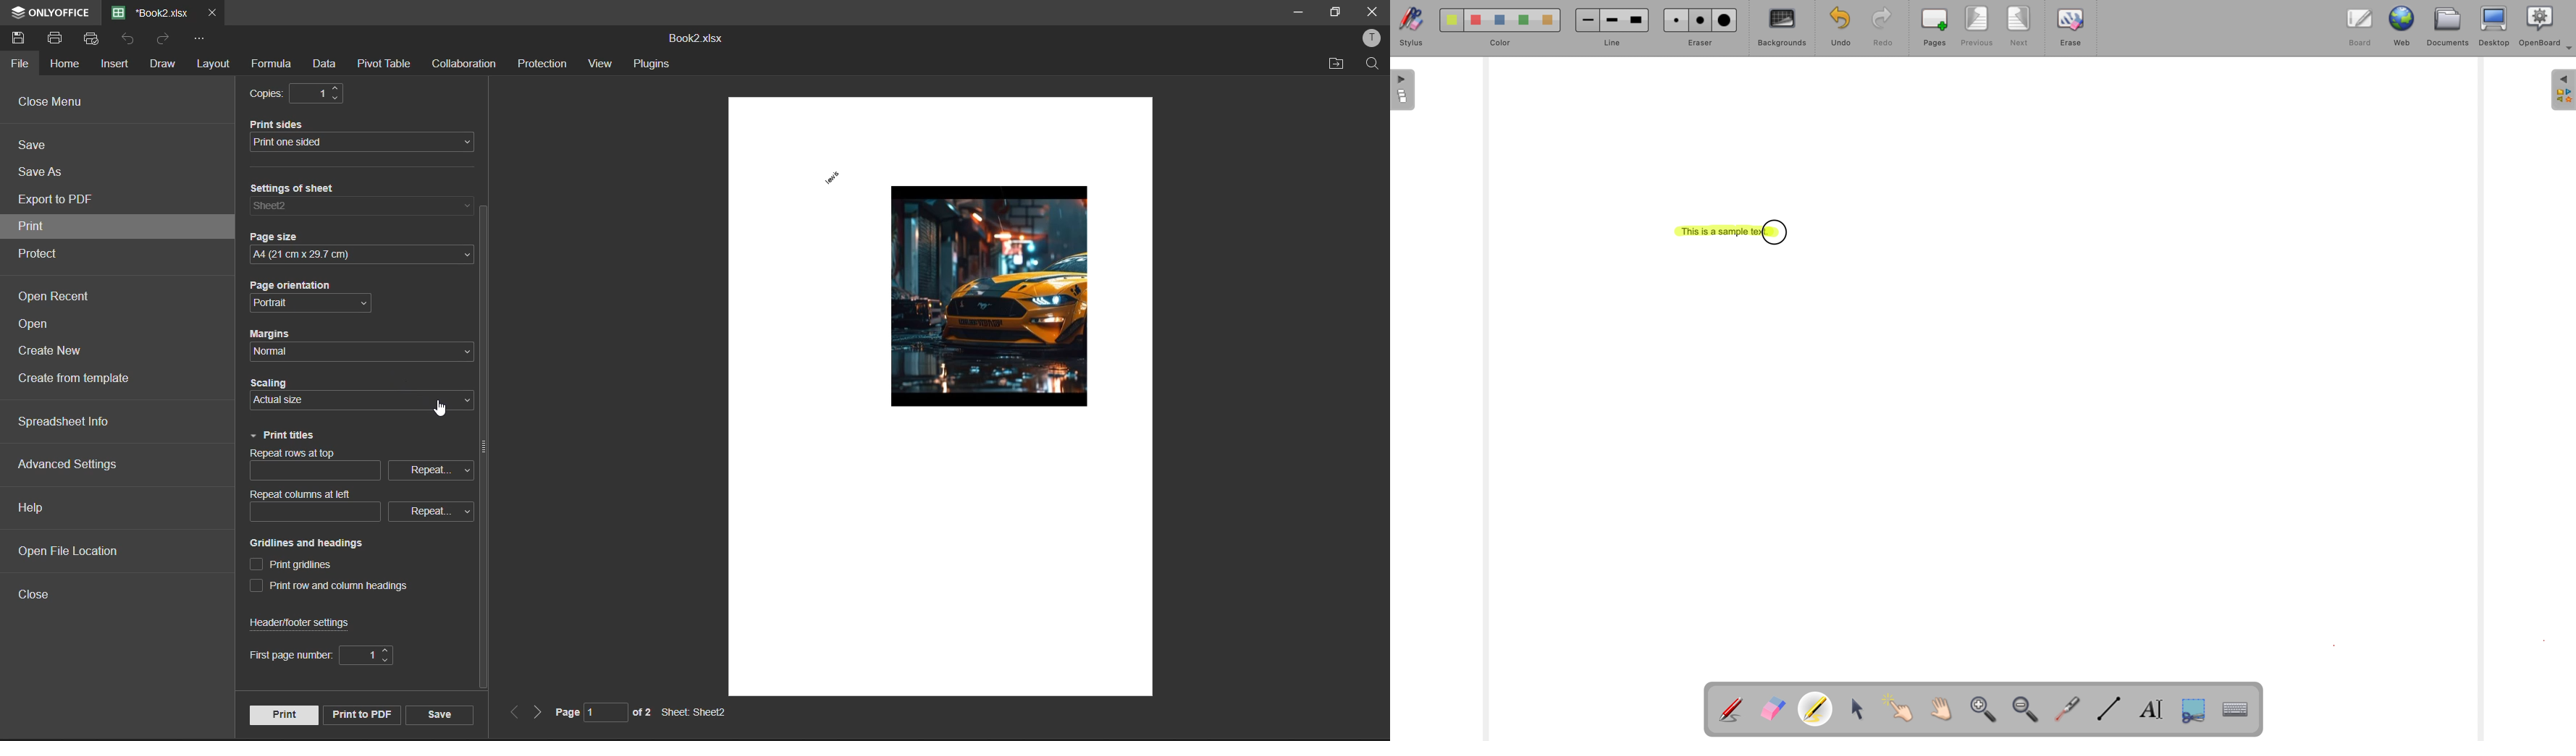  What do you see at coordinates (39, 326) in the screenshot?
I see `open` at bounding box center [39, 326].